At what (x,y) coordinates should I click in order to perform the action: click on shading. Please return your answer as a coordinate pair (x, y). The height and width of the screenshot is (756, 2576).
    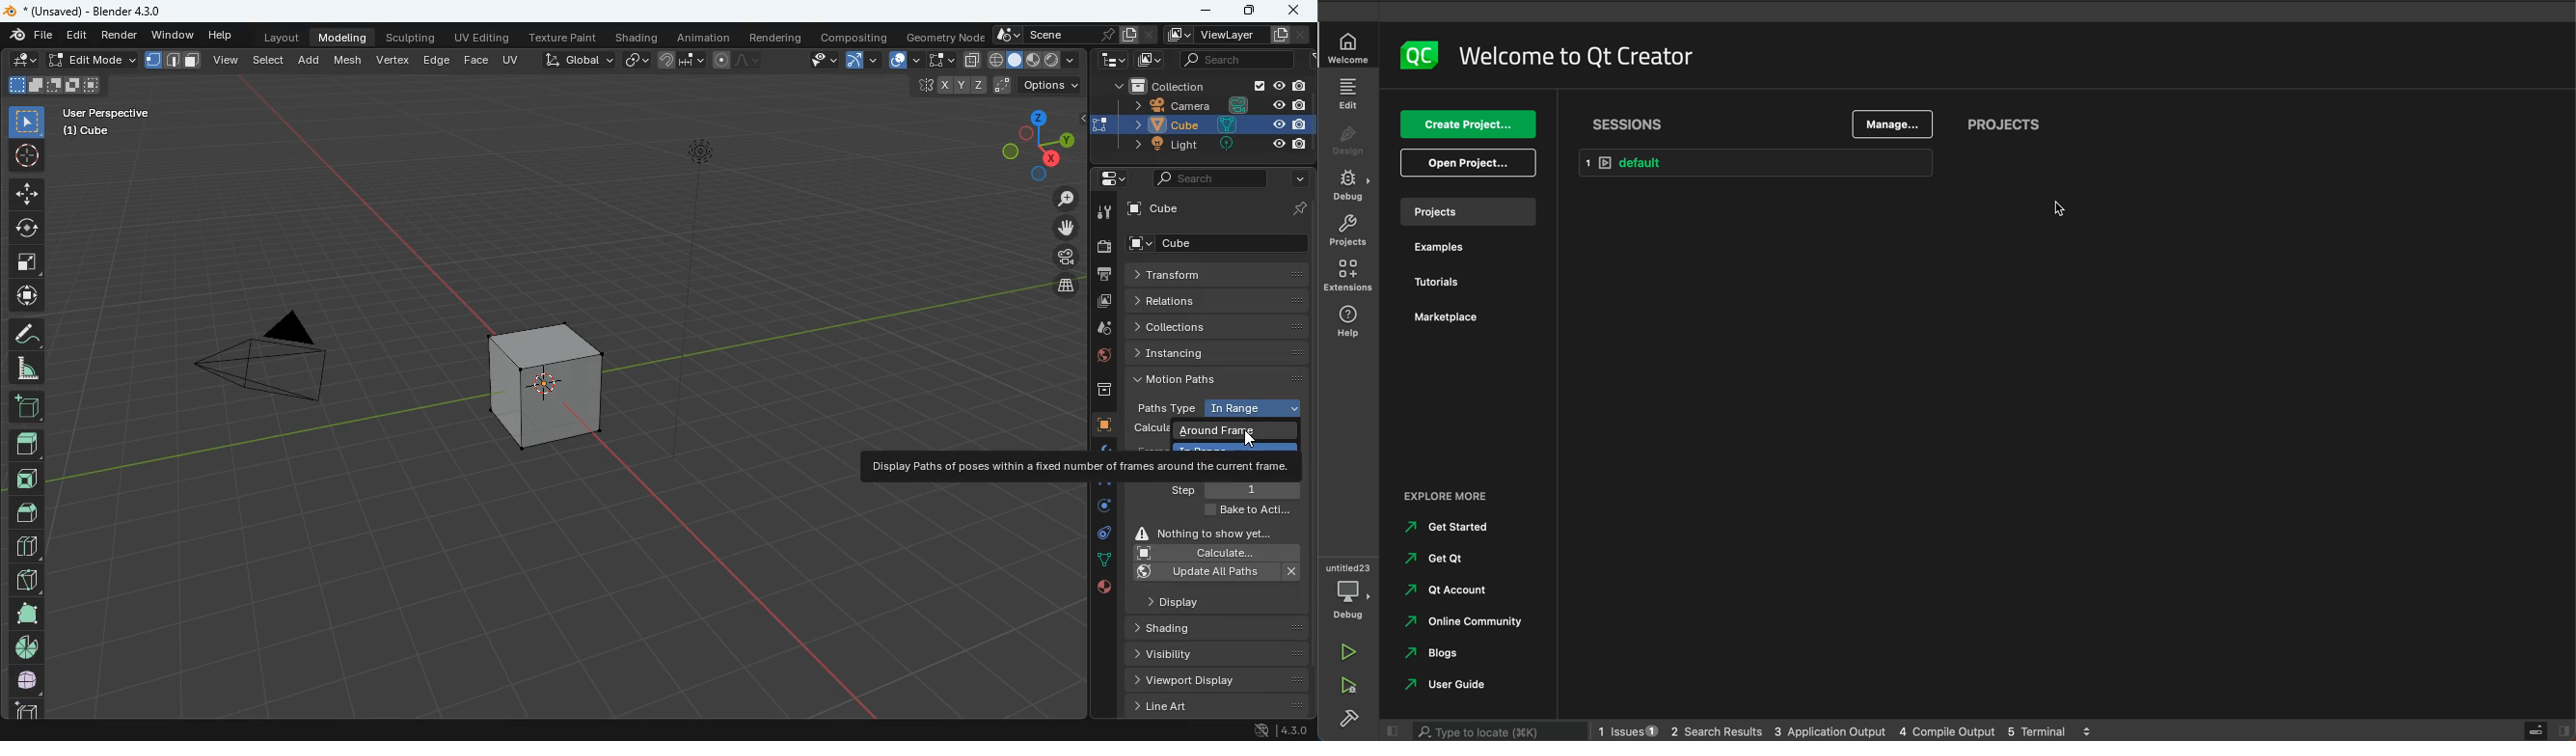
    Looking at the image, I should click on (639, 39).